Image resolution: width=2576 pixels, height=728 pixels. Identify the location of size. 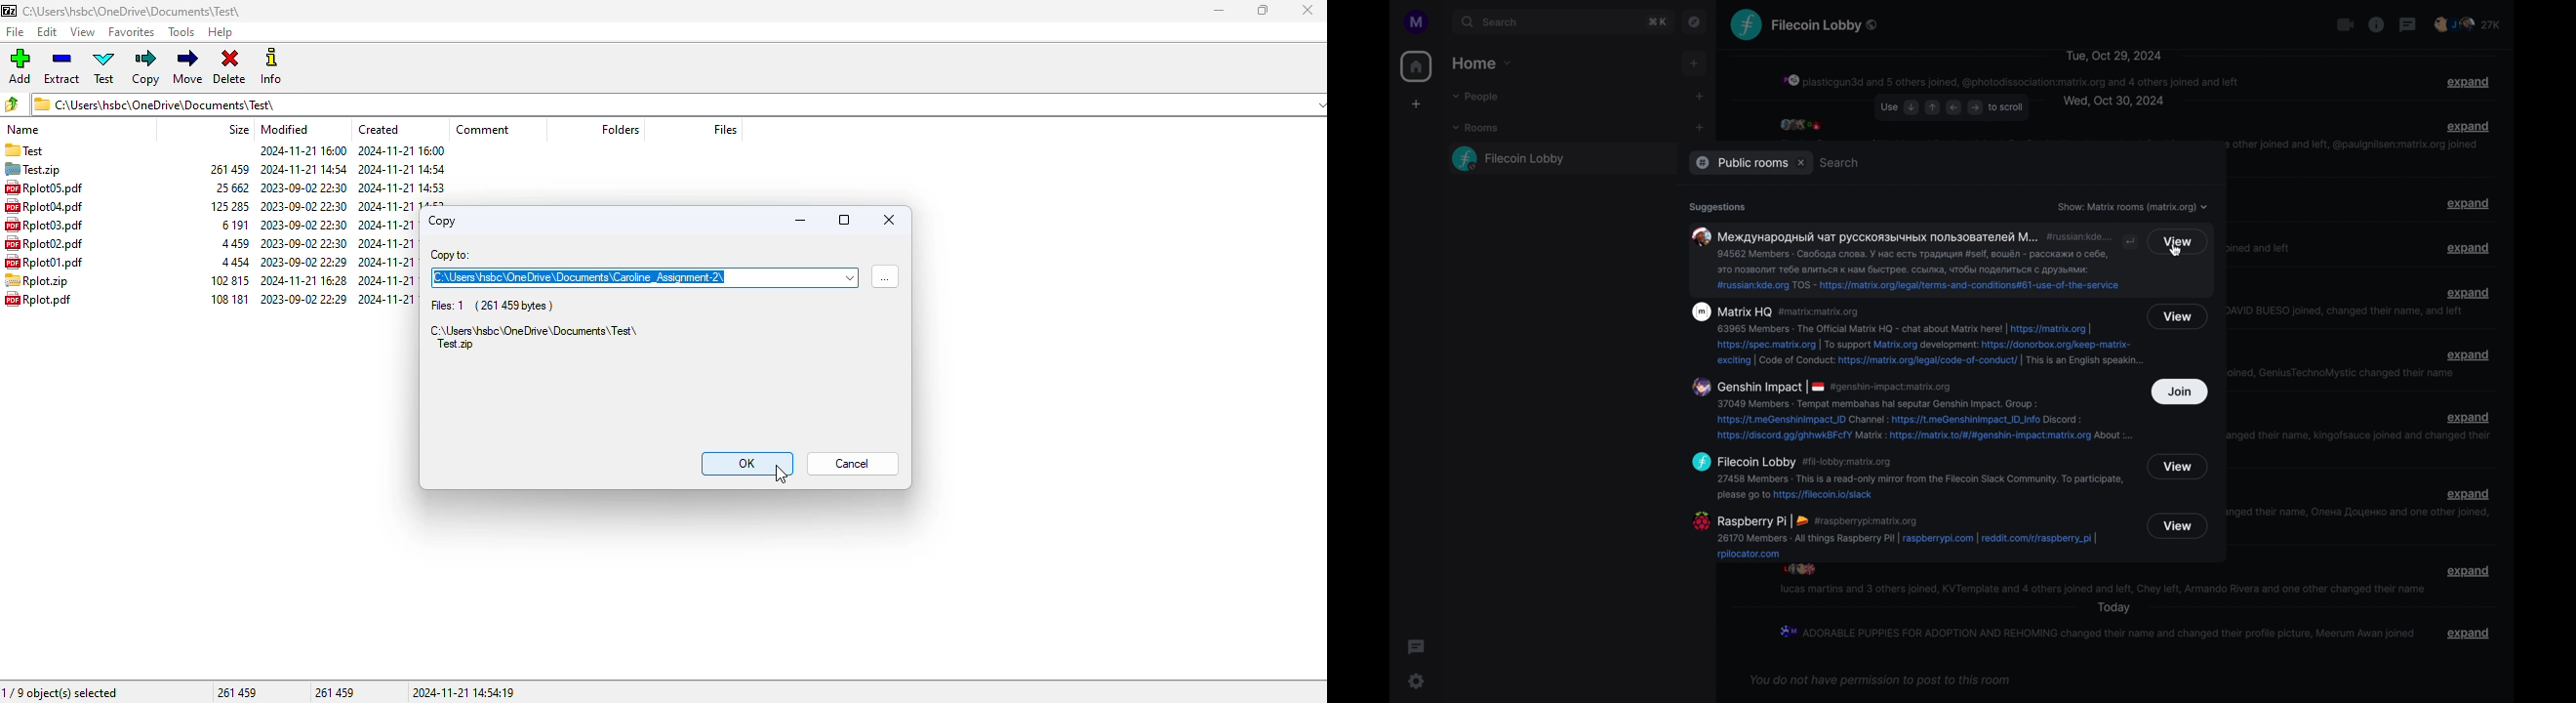
(230, 280).